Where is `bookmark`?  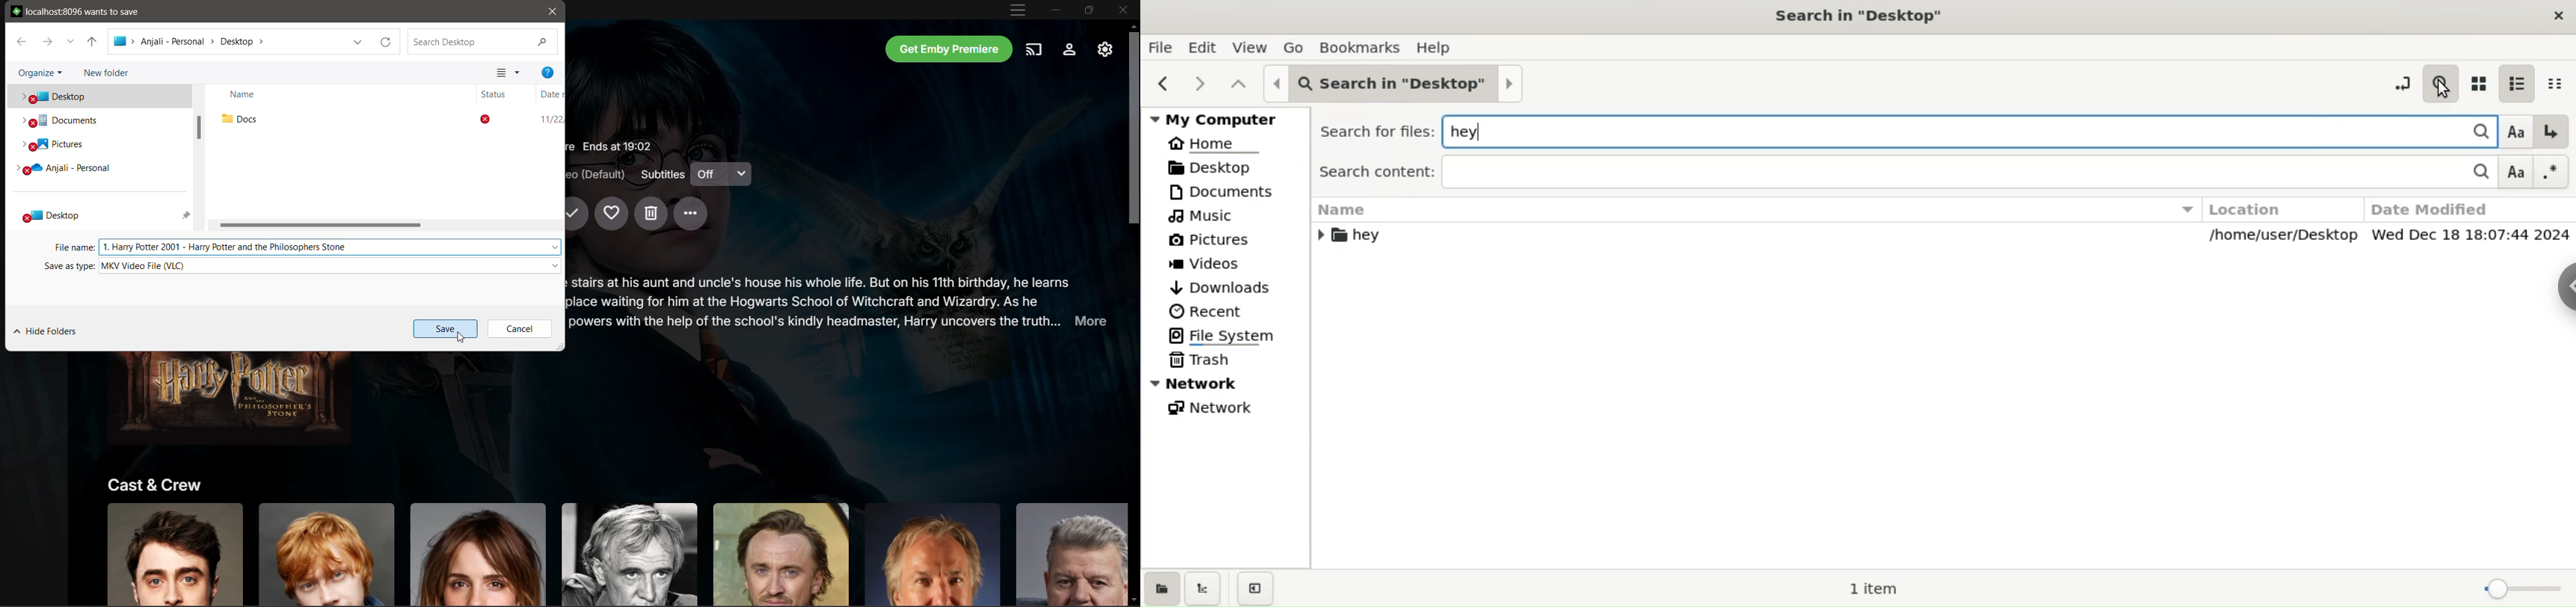 bookmark is located at coordinates (1362, 47).